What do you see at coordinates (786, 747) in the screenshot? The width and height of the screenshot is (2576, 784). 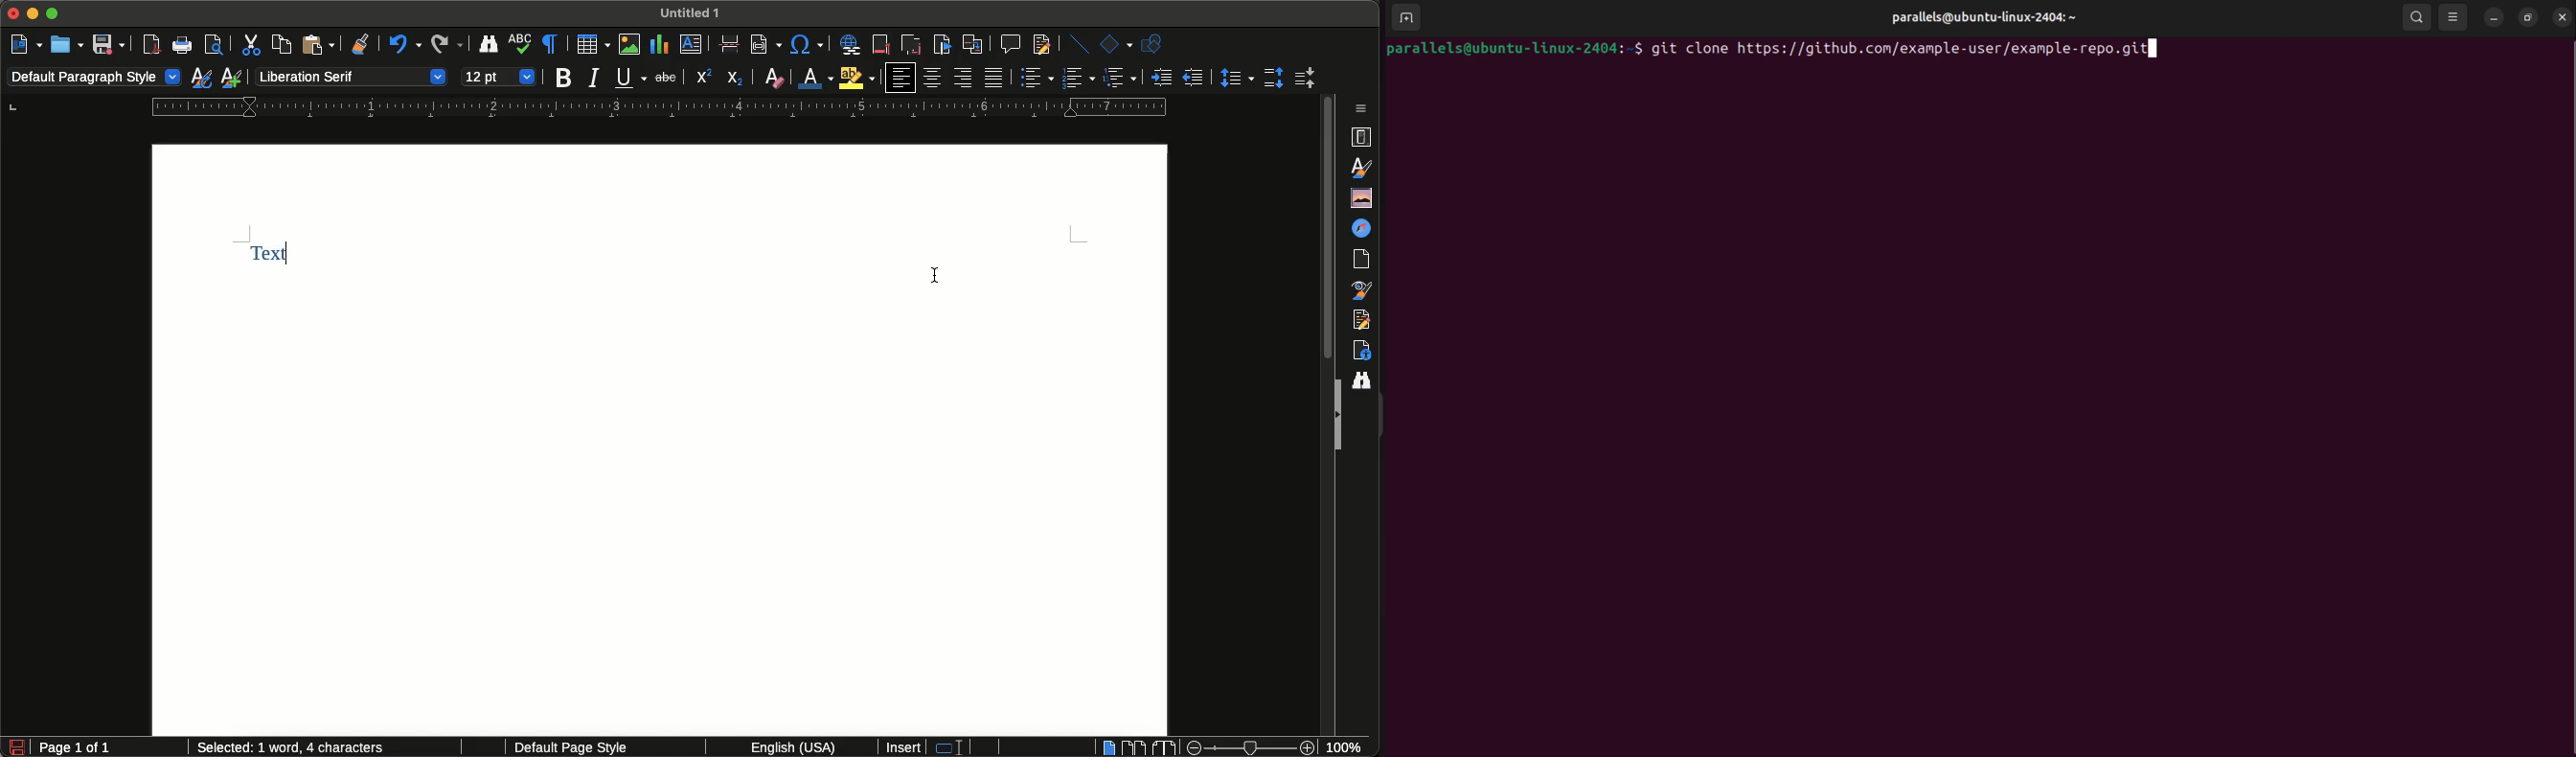 I see `English (USA)` at bounding box center [786, 747].